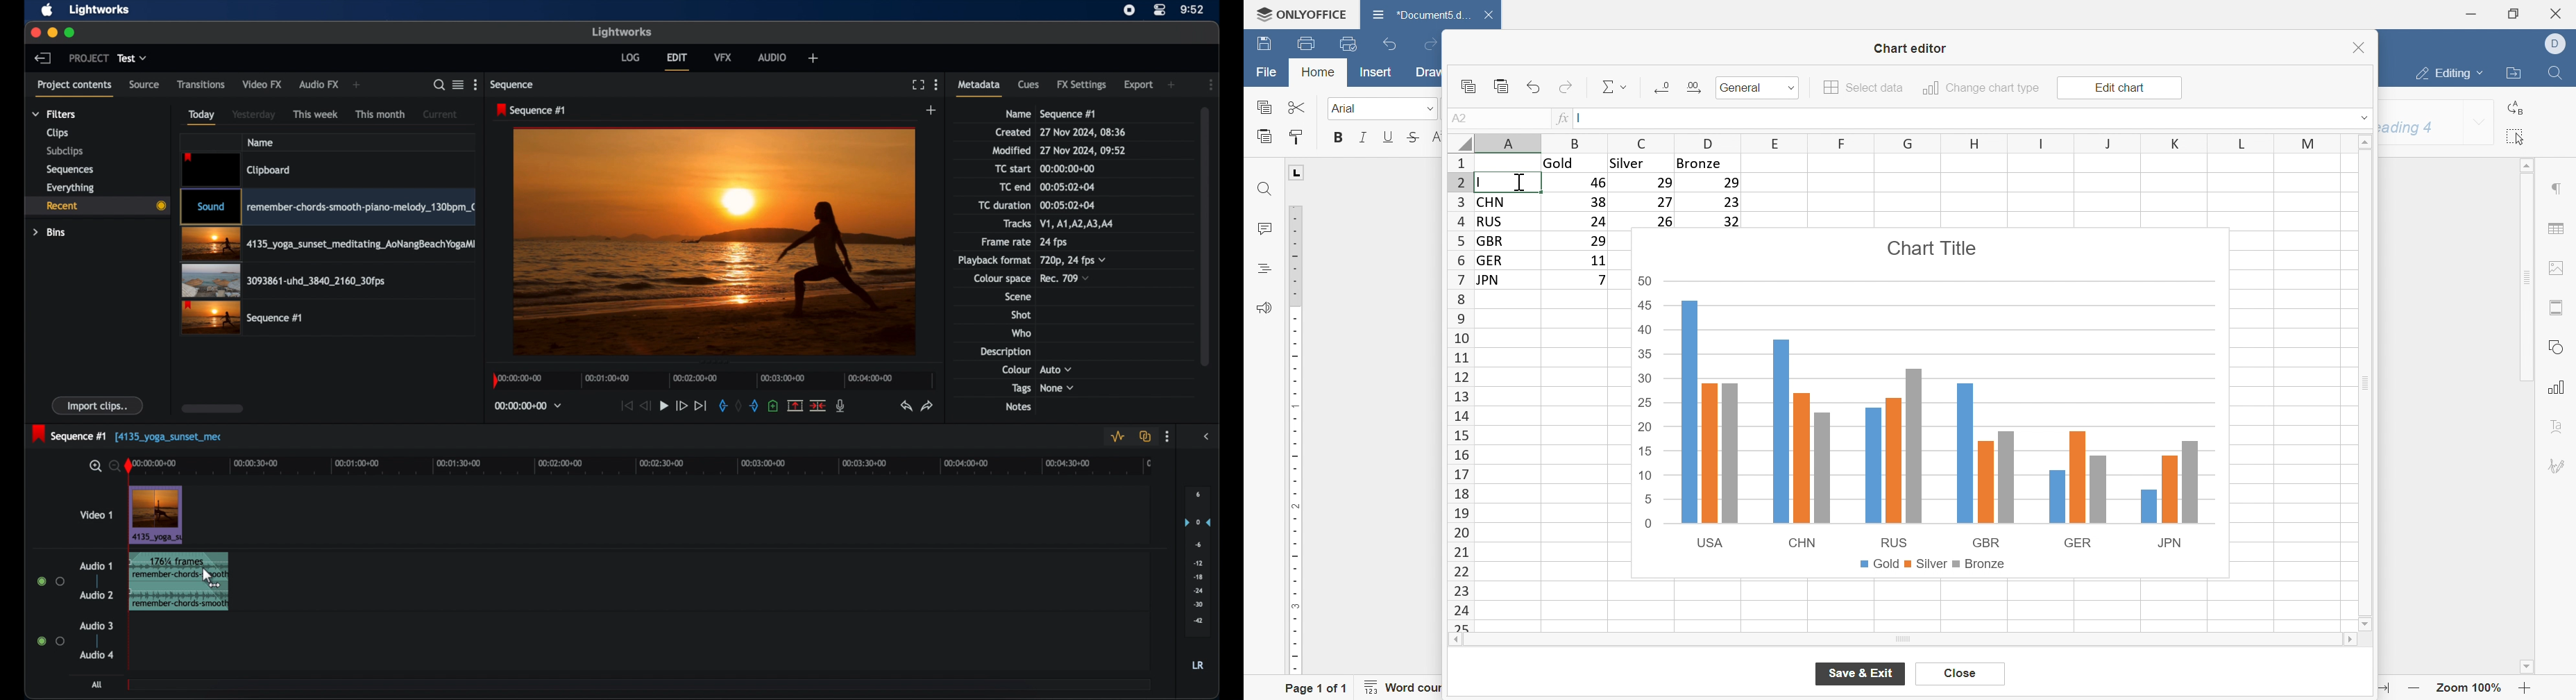 This screenshot has height=700, width=2576. What do you see at coordinates (2480, 124) in the screenshot?
I see `drop down` at bounding box center [2480, 124].